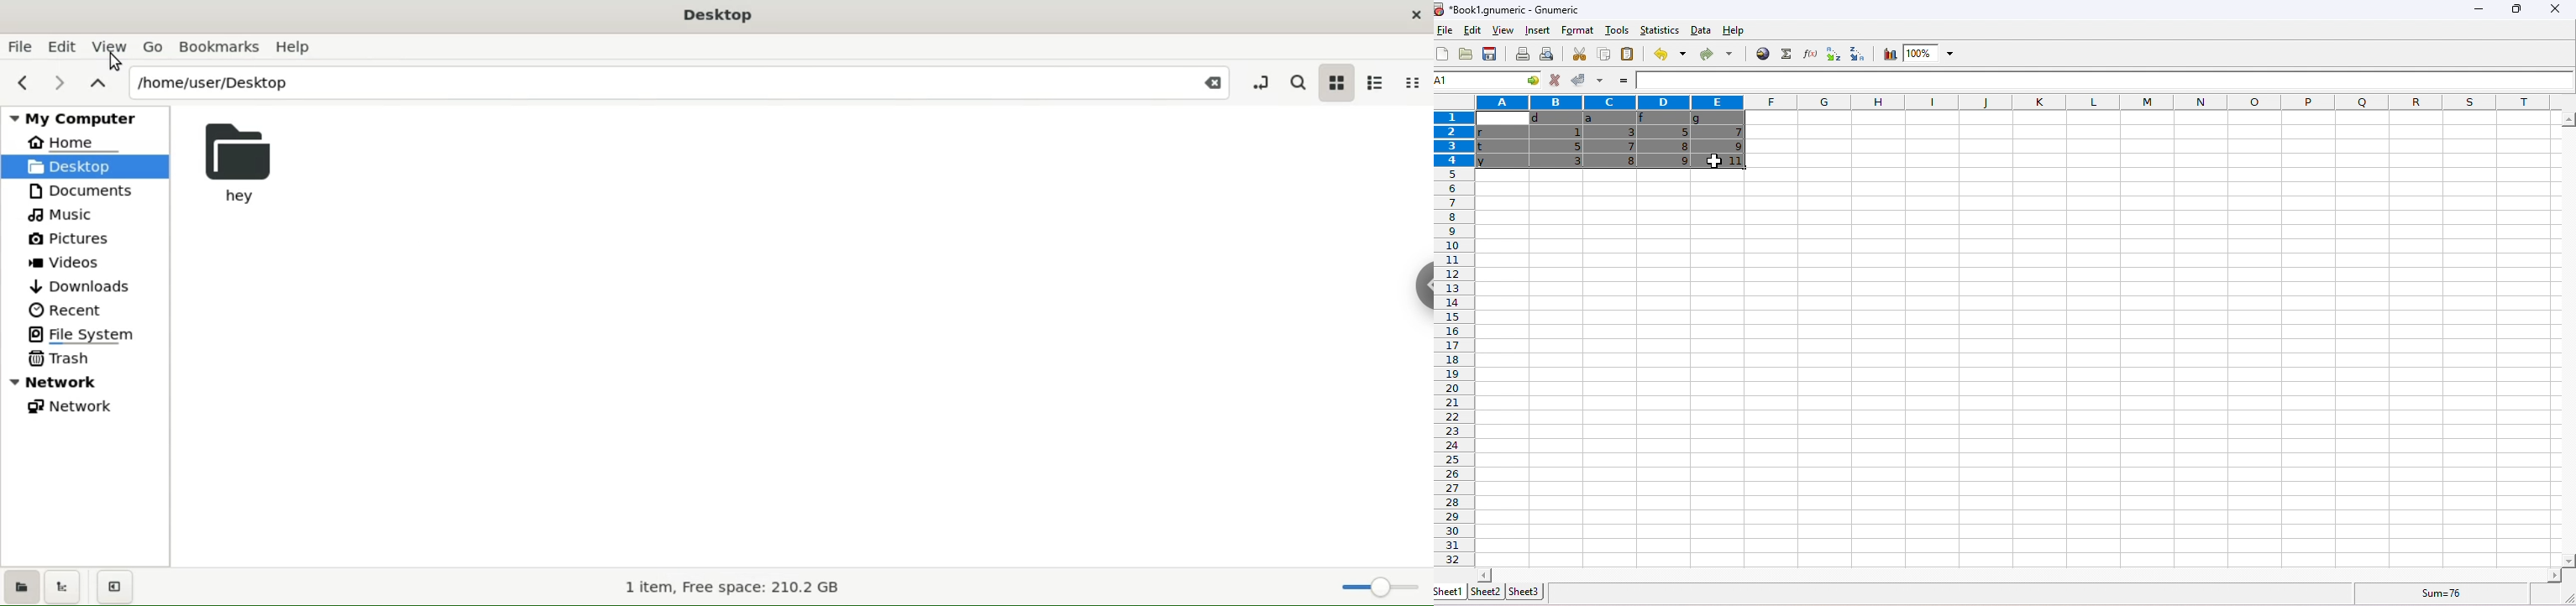 The image size is (2576, 616). What do you see at coordinates (2019, 574) in the screenshot?
I see `Horizontal scrollbar` at bounding box center [2019, 574].